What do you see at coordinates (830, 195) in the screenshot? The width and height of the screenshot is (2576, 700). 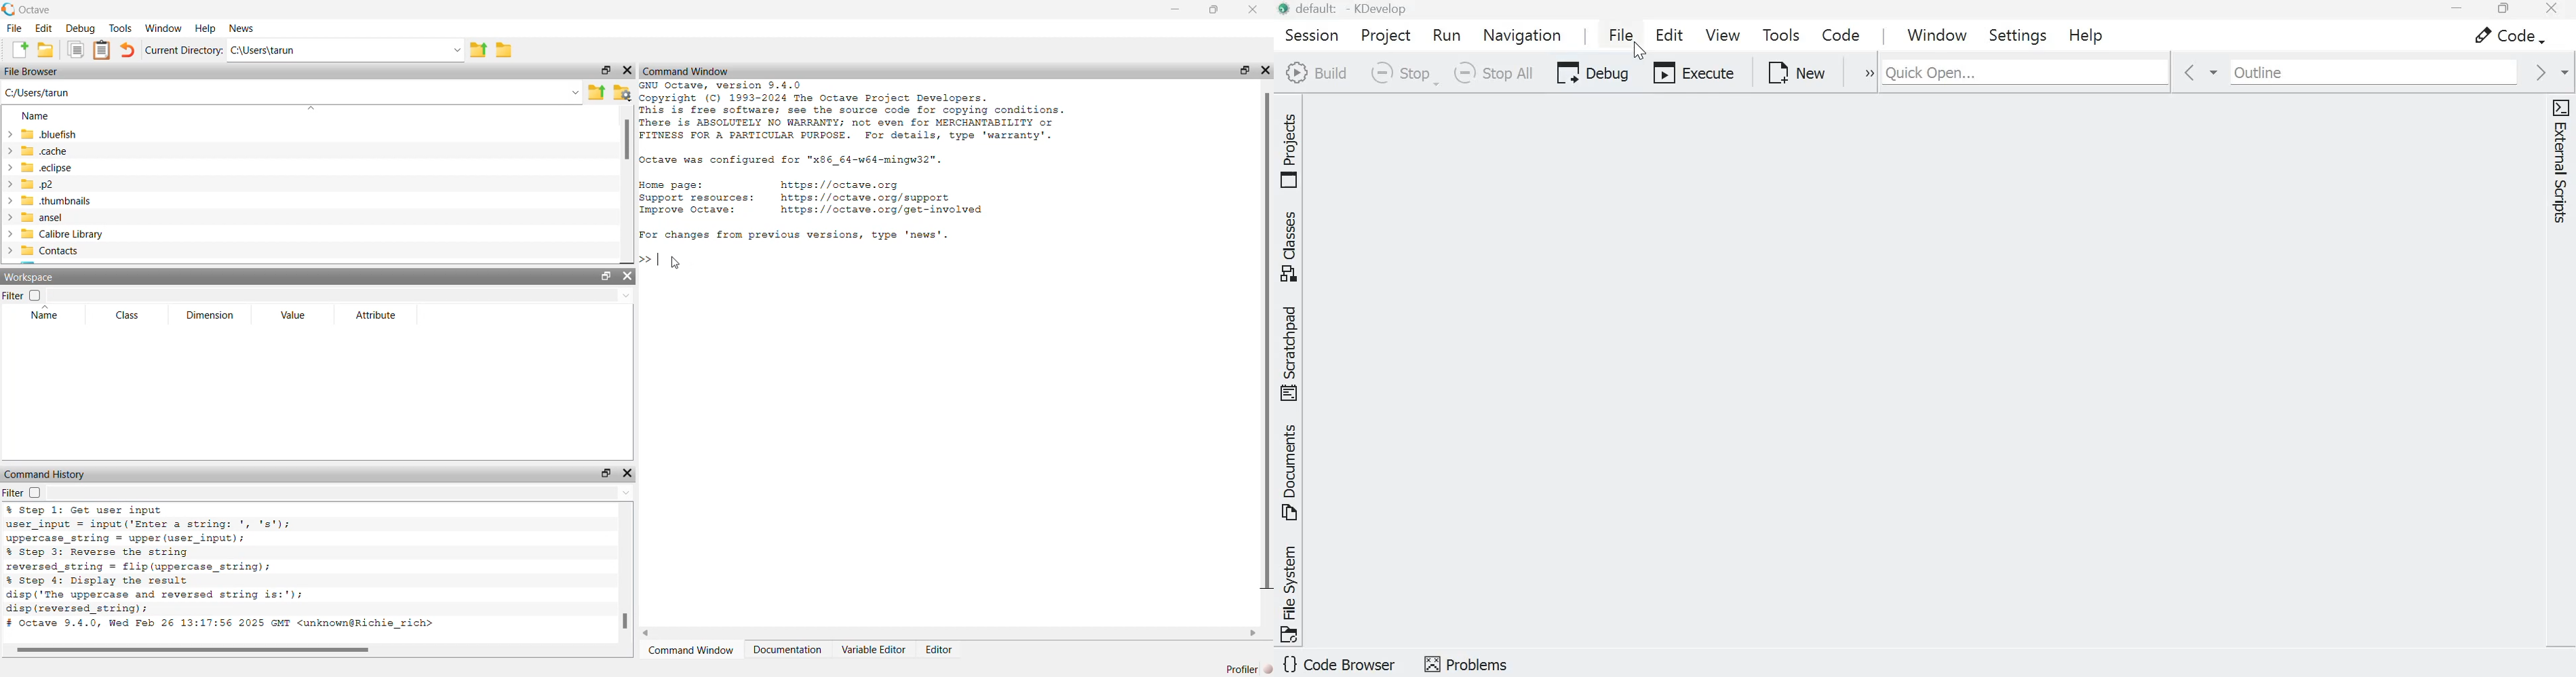 I see `resources of octave` at bounding box center [830, 195].